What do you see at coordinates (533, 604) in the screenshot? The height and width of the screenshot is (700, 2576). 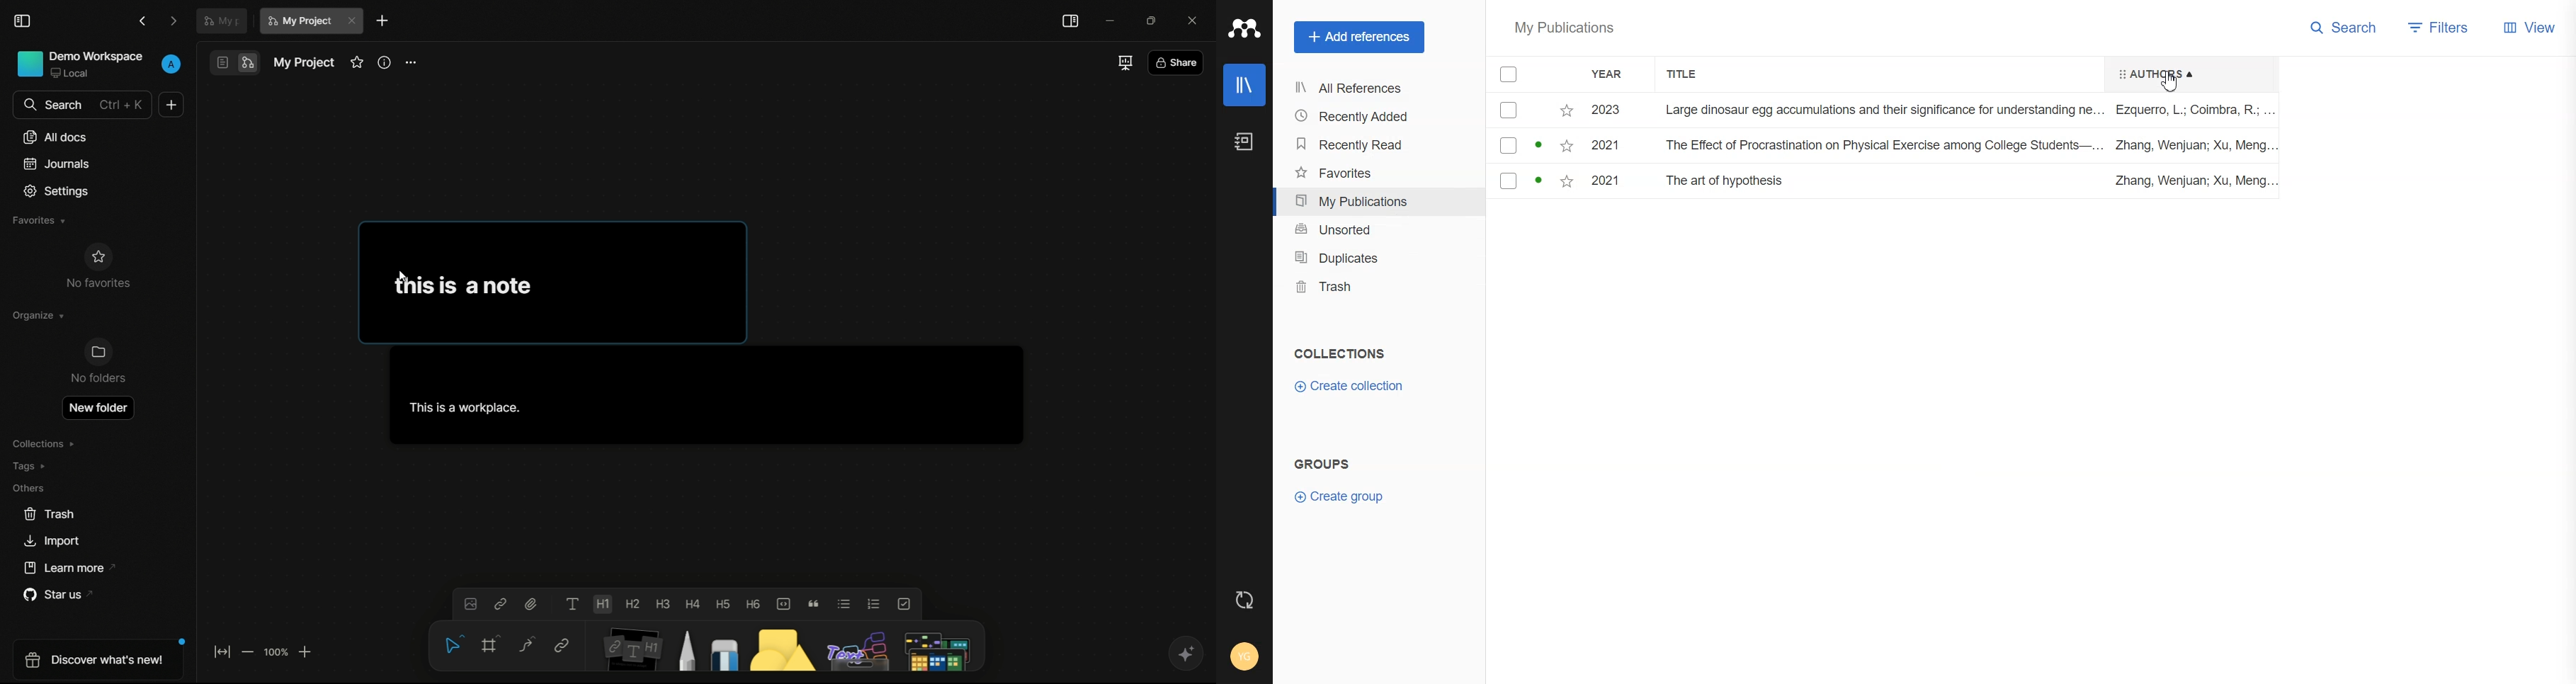 I see `attach` at bounding box center [533, 604].